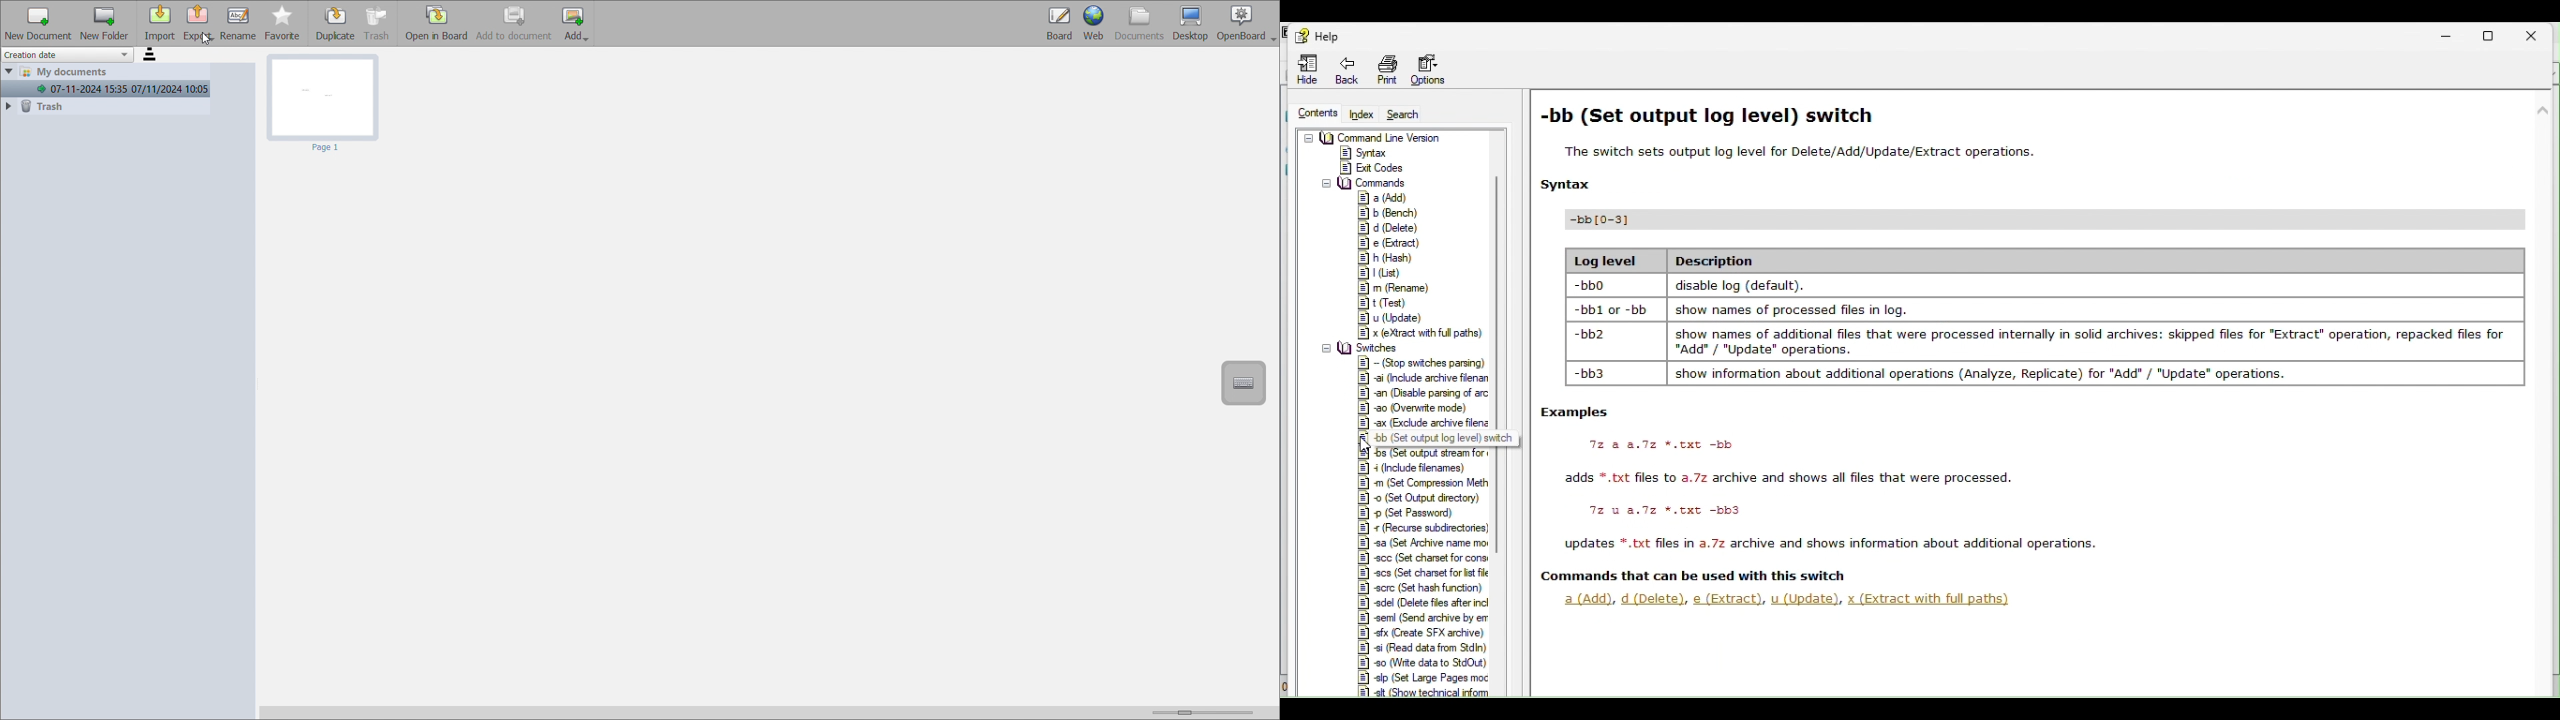 This screenshot has width=2576, height=728. What do you see at coordinates (1373, 167) in the screenshot?
I see `12] Exit Codes` at bounding box center [1373, 167].